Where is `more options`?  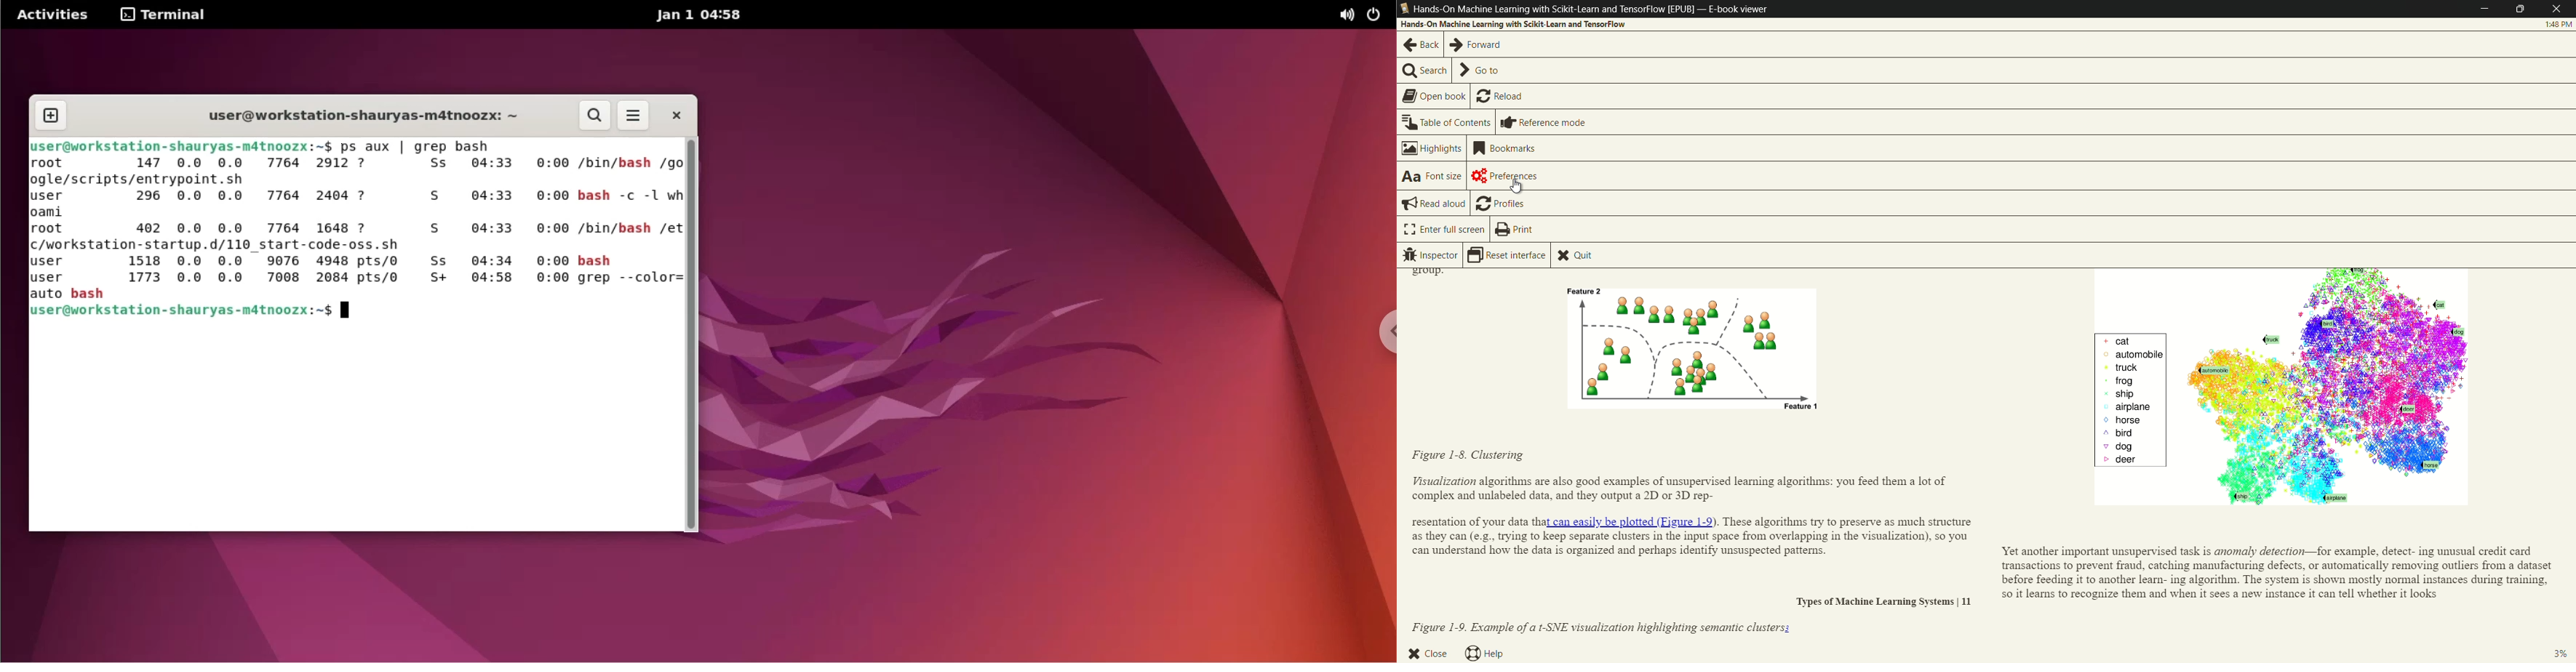 more options is located at coordinates (634, 116).